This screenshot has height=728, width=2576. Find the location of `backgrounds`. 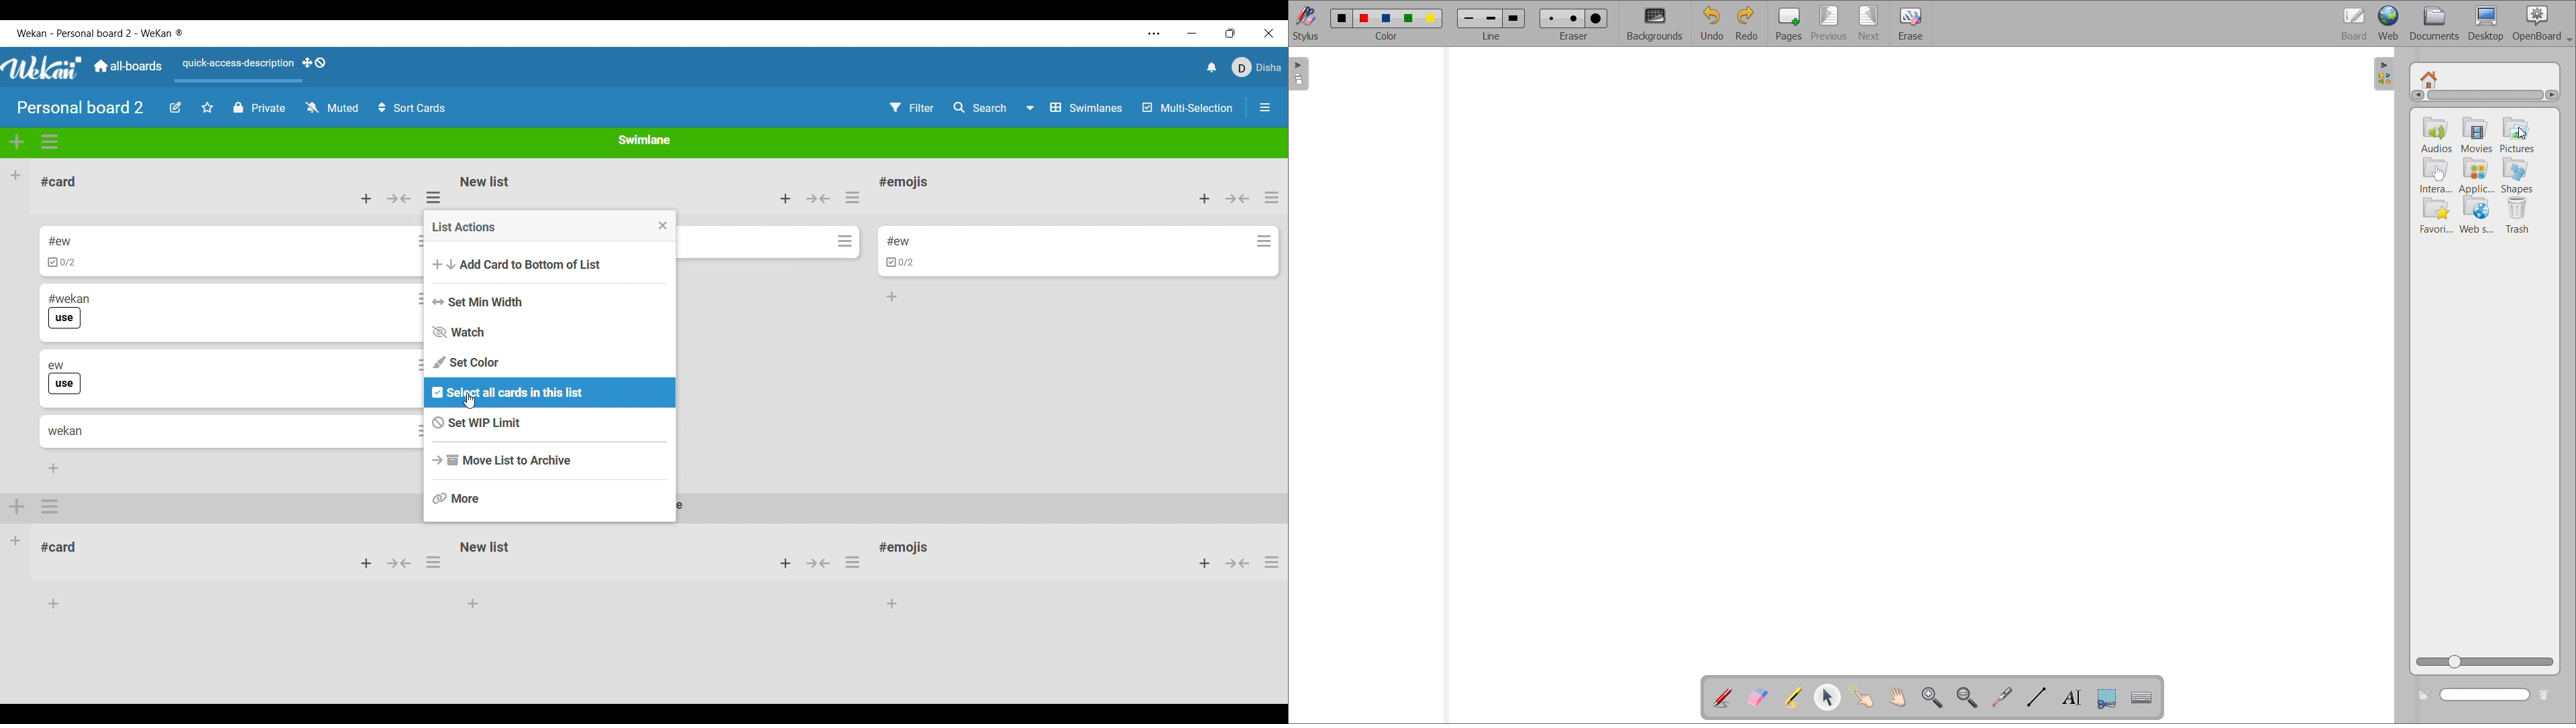

backgrounds is located at coordinates (1656, 23).